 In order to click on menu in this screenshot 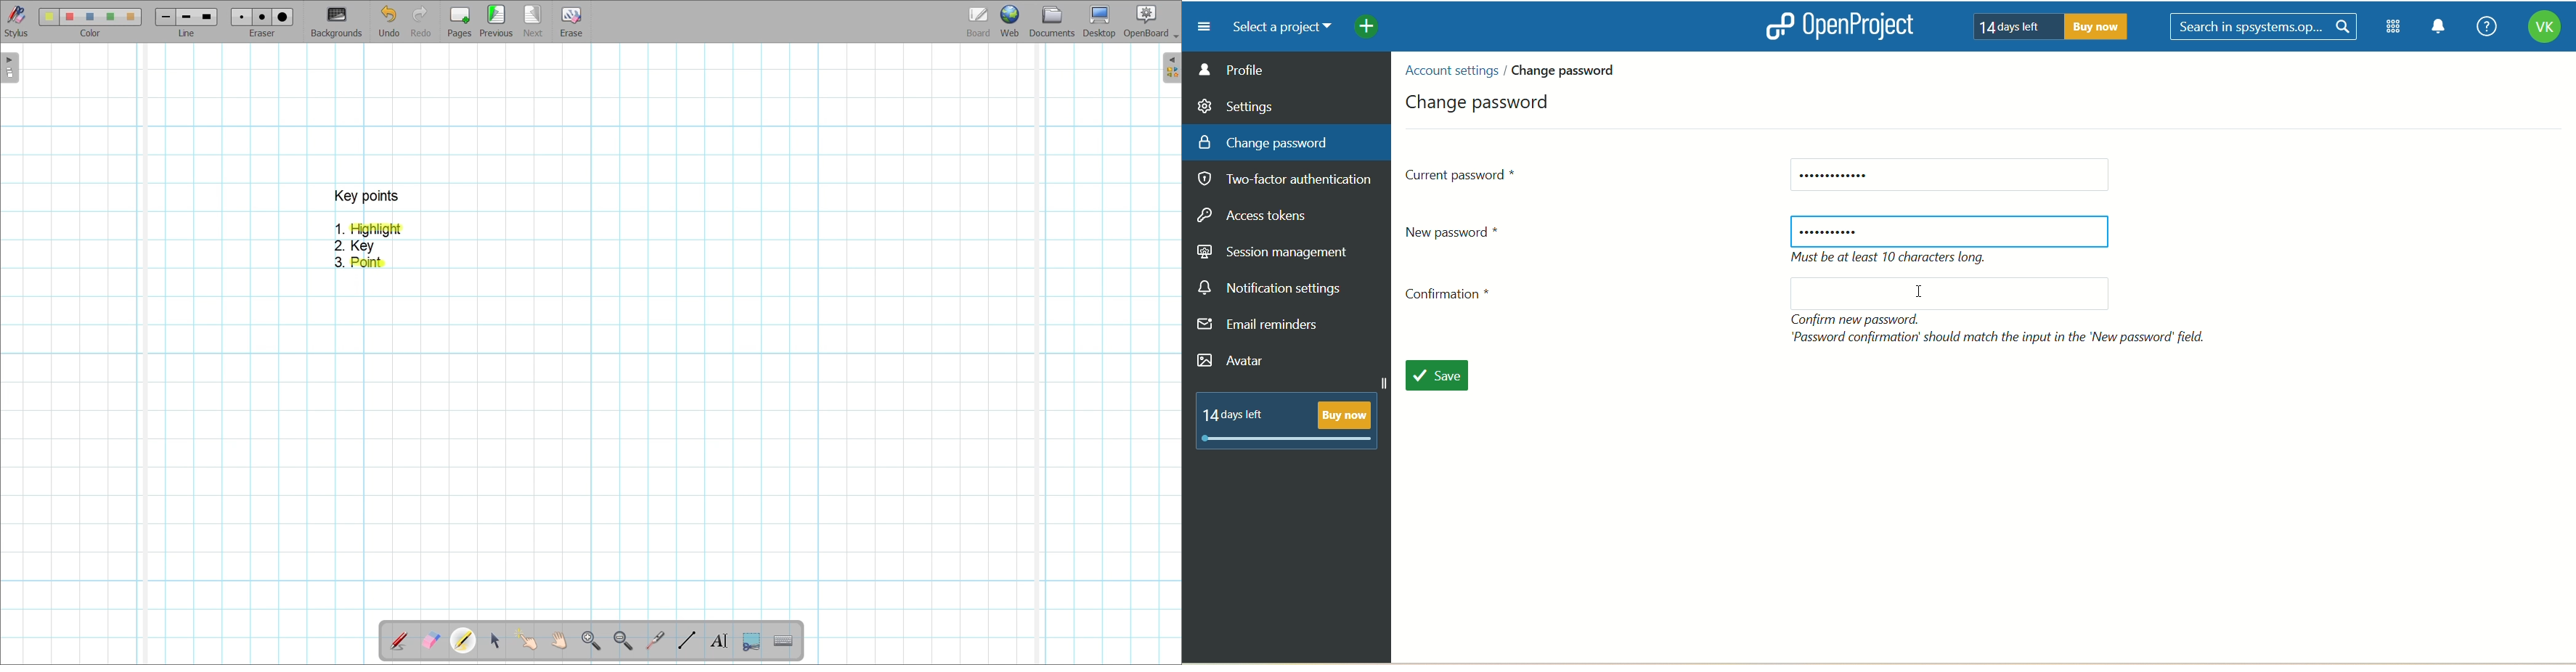, I will do `click(1199, 26)`.